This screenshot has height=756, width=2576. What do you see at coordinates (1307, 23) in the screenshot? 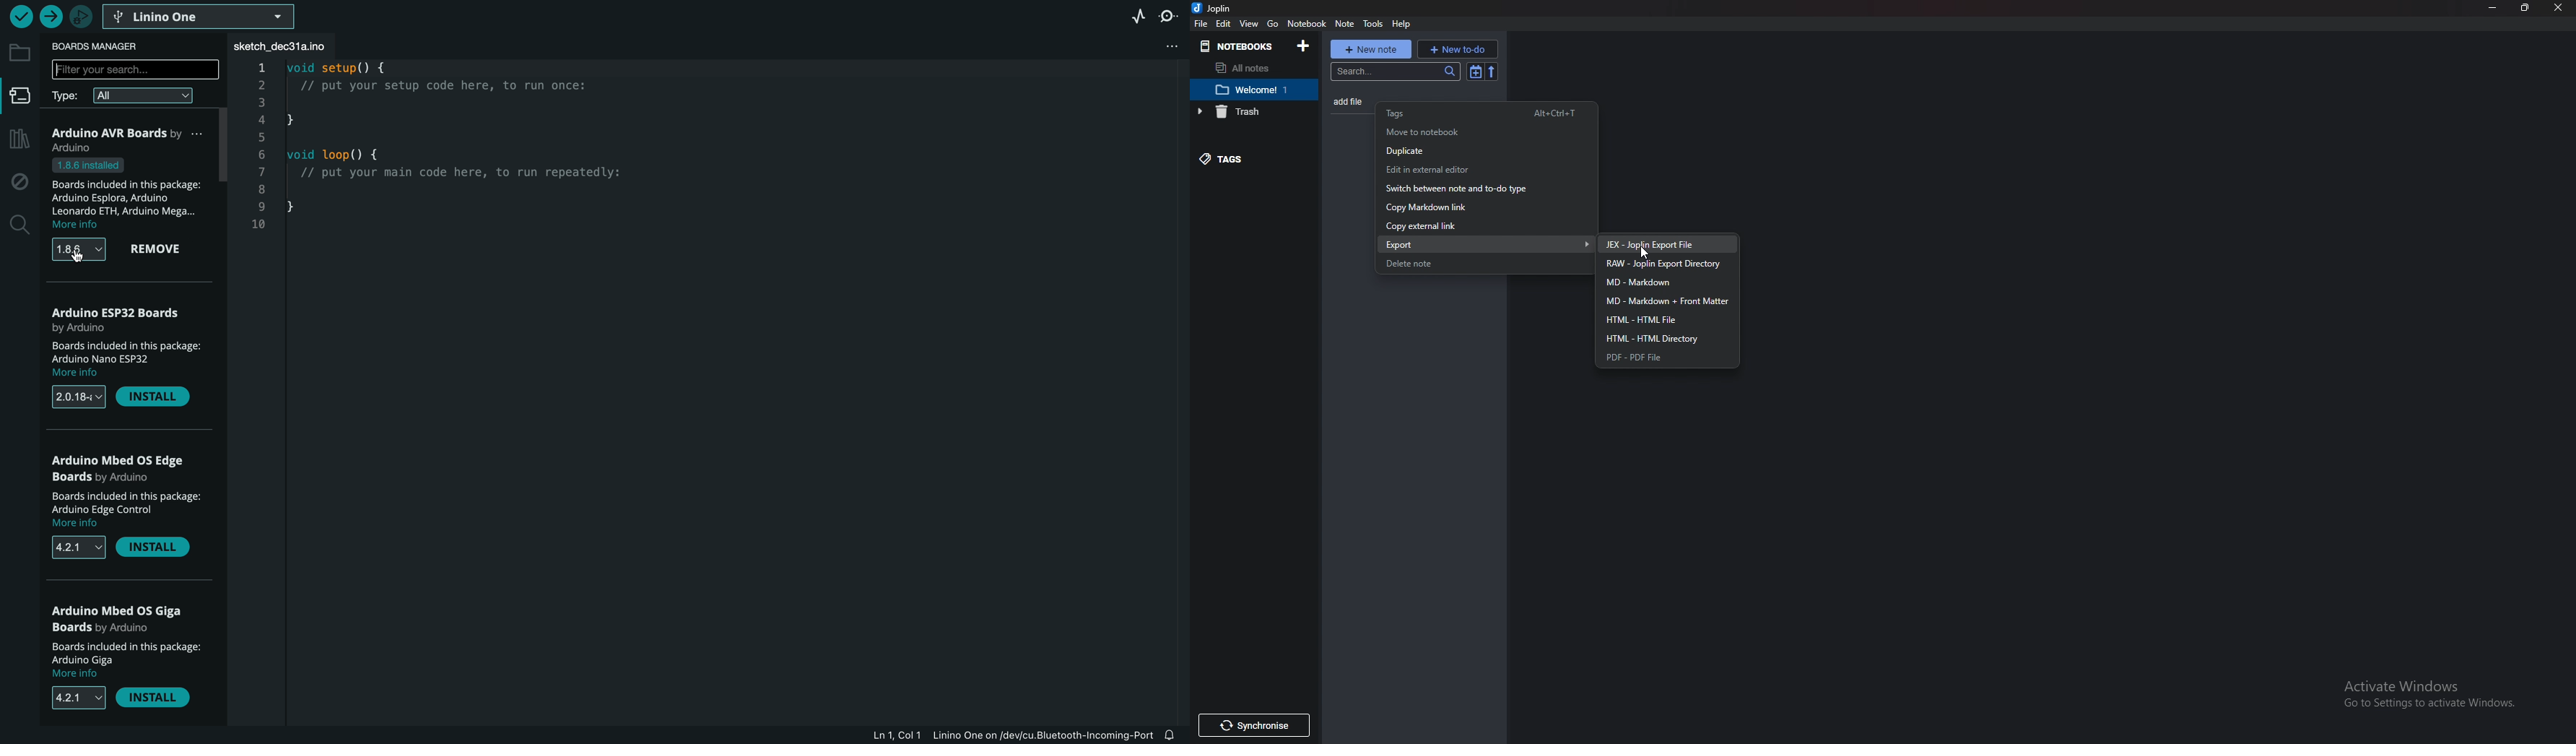
I see `Notebook` at bounding box center [1307, 23].